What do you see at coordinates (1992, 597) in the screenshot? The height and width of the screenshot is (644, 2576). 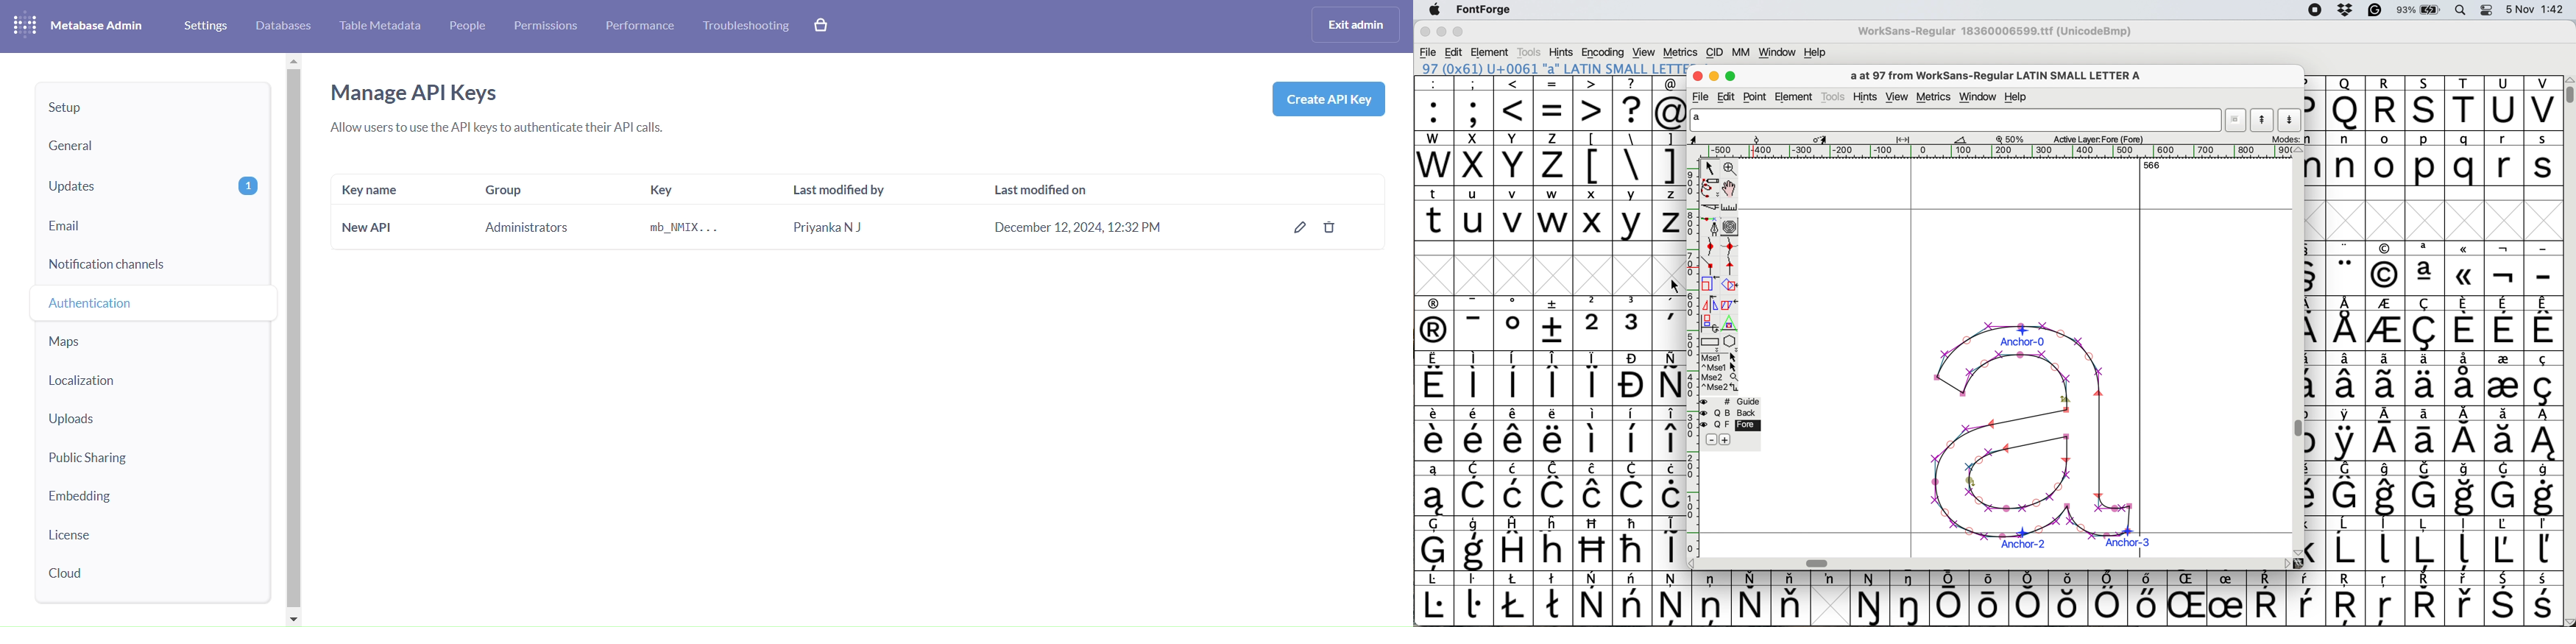 I see `symbol` at bounding box center [1992, 597].